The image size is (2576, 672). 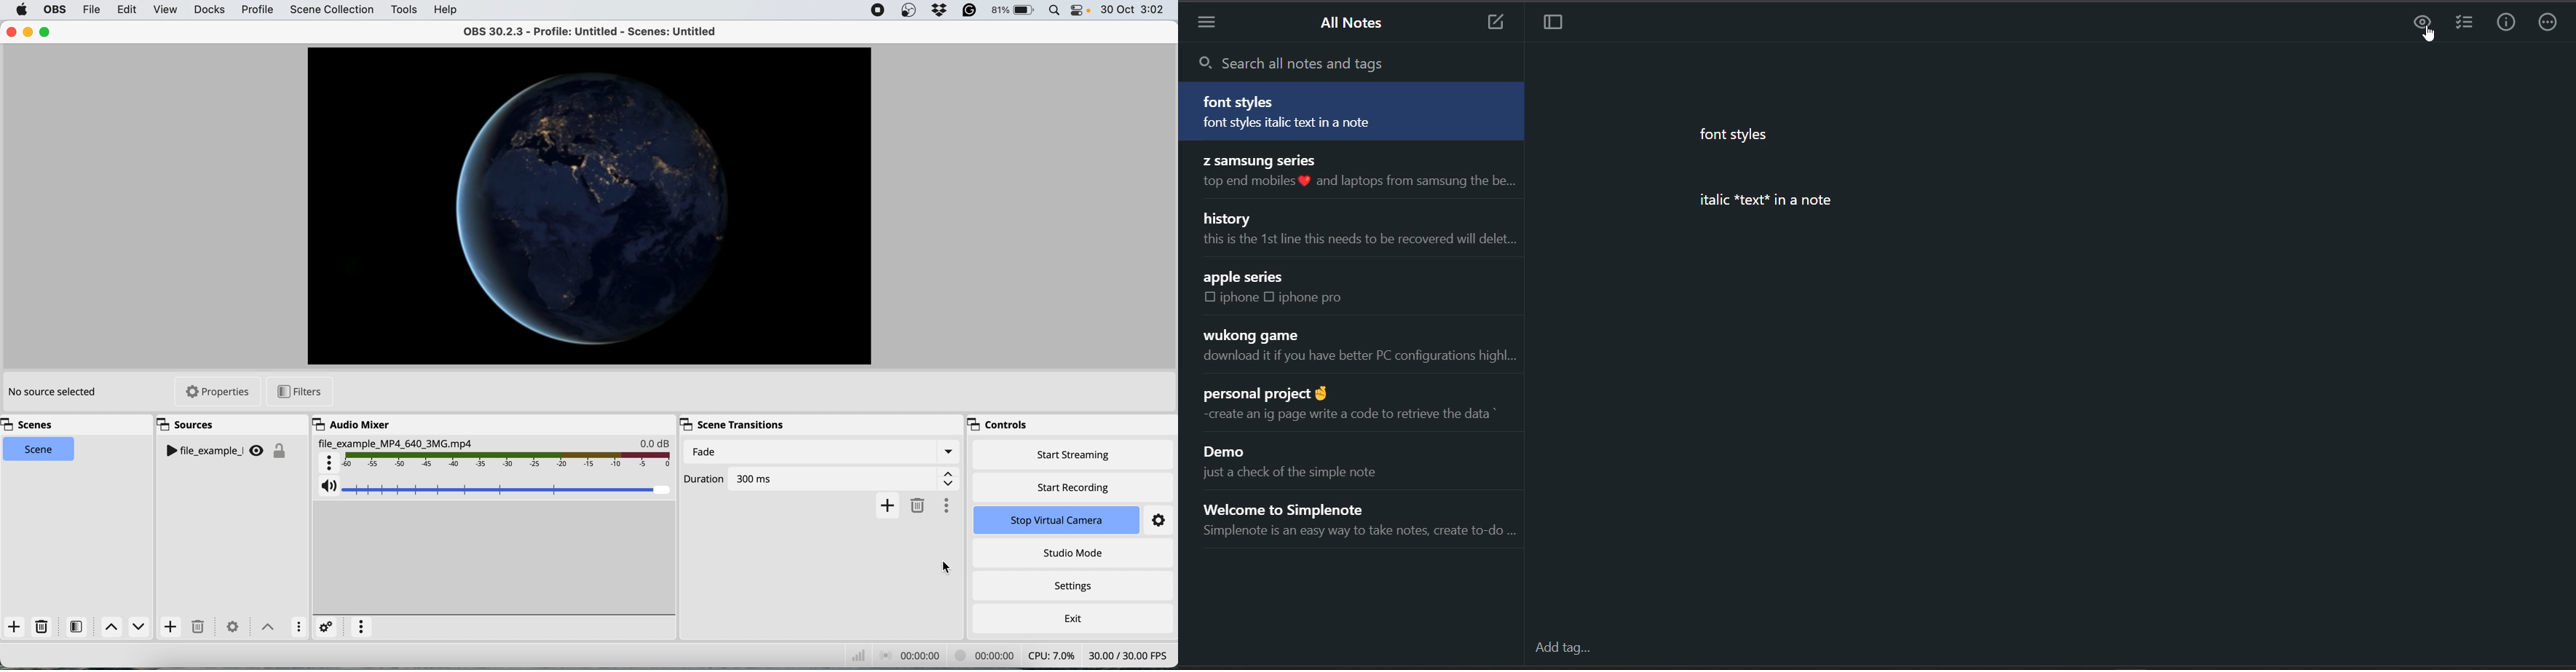 I want to click on docks, so click(x=208, y=11).